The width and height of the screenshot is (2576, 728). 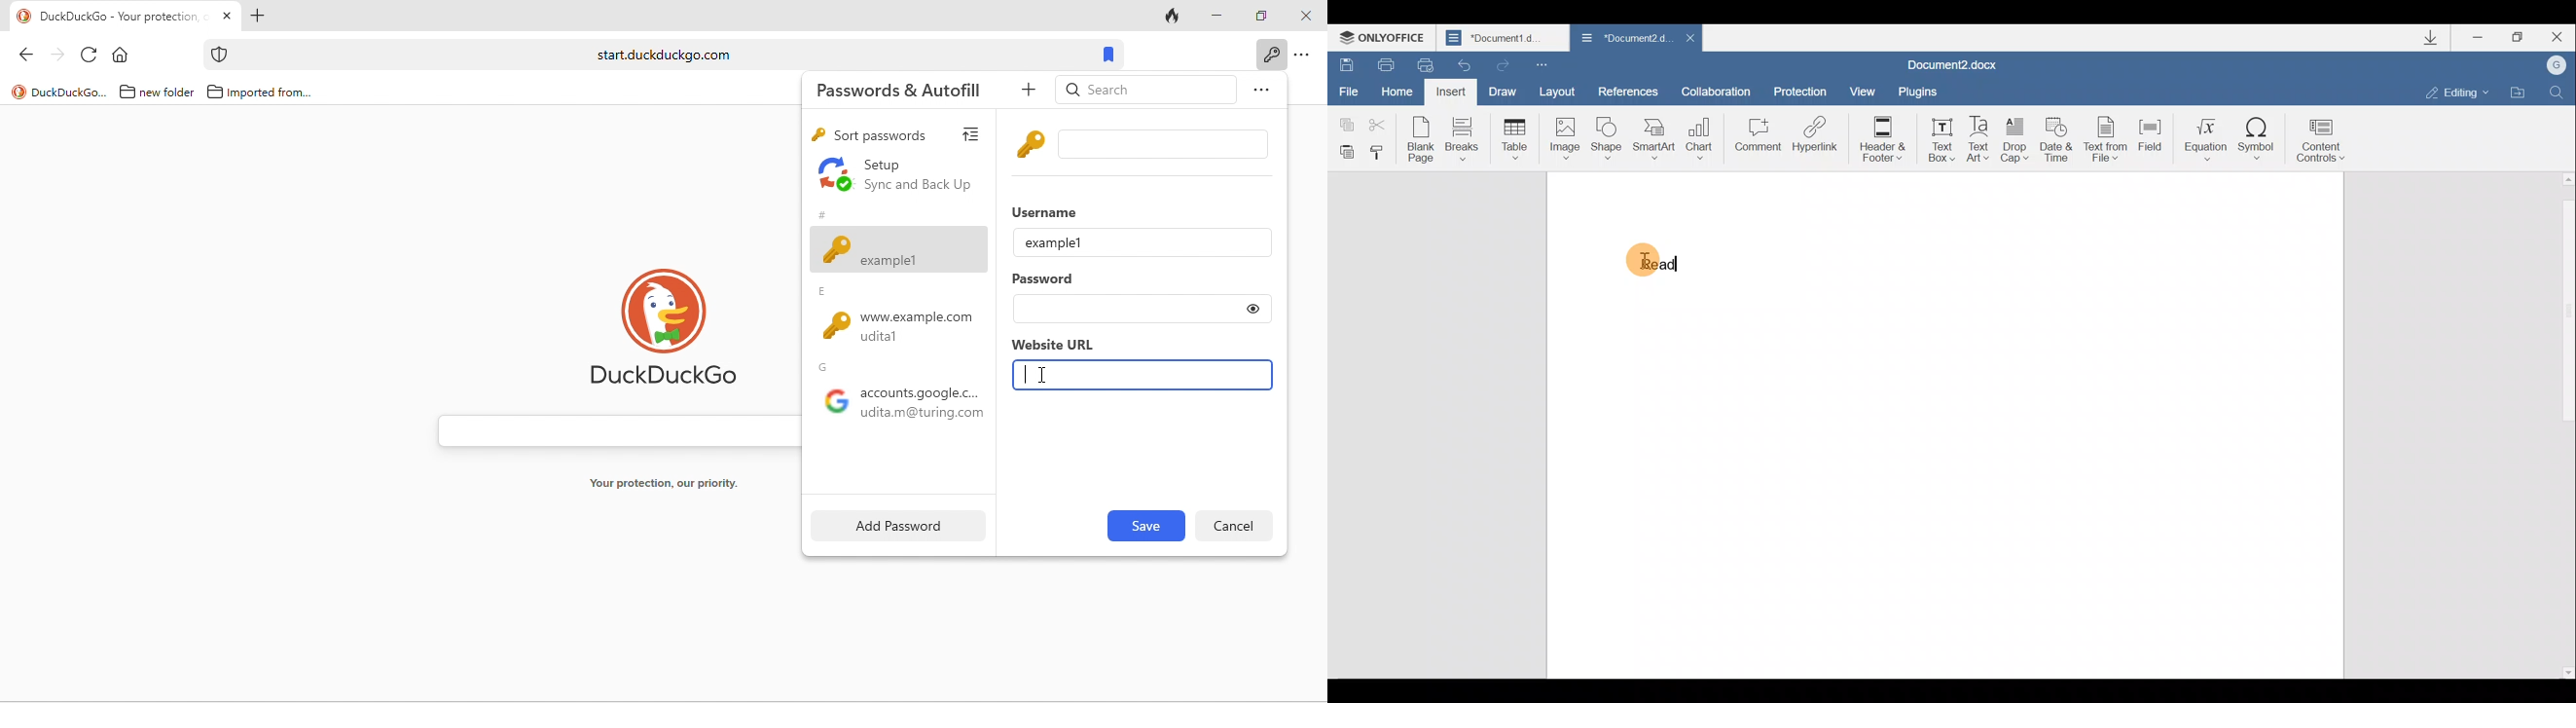 What do you see at coordinates (1815, 133) in the screenshot?
I see `Hyperlink` at bounding box center [1815, 133].